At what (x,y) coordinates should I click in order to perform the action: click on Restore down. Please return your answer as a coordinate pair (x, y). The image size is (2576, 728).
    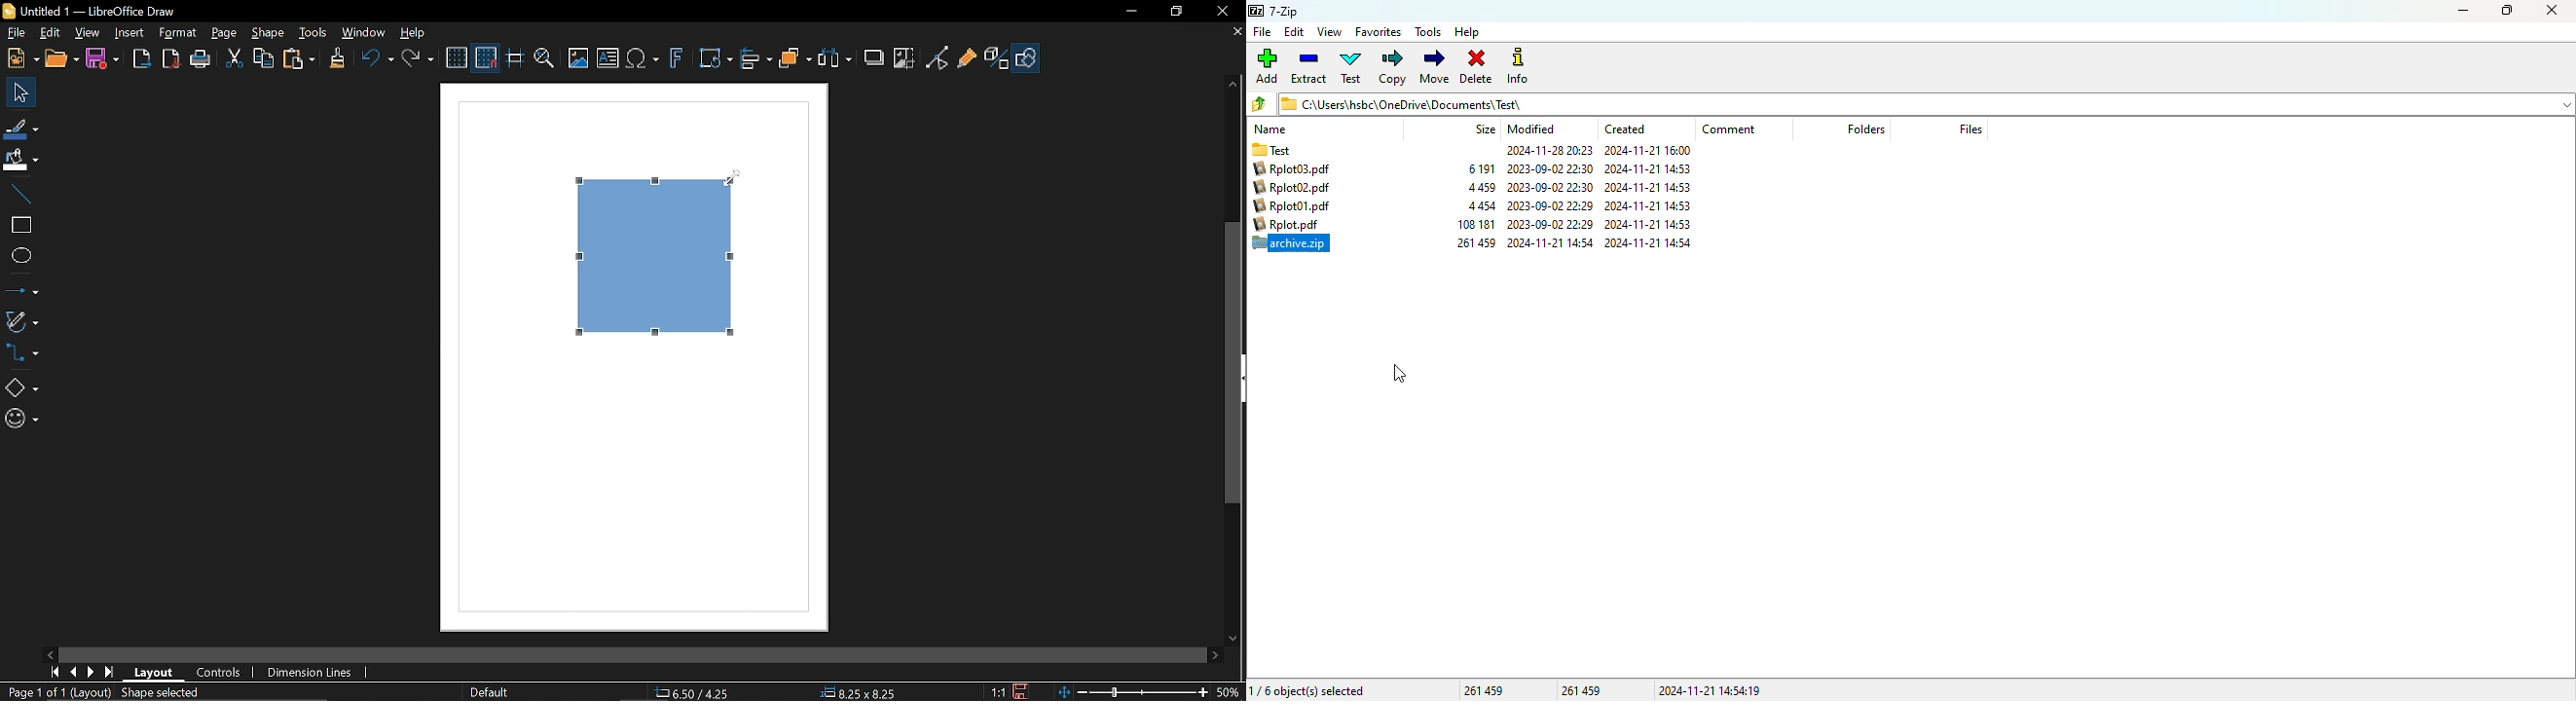
    Looking at the image, I should click on (1174, 13).